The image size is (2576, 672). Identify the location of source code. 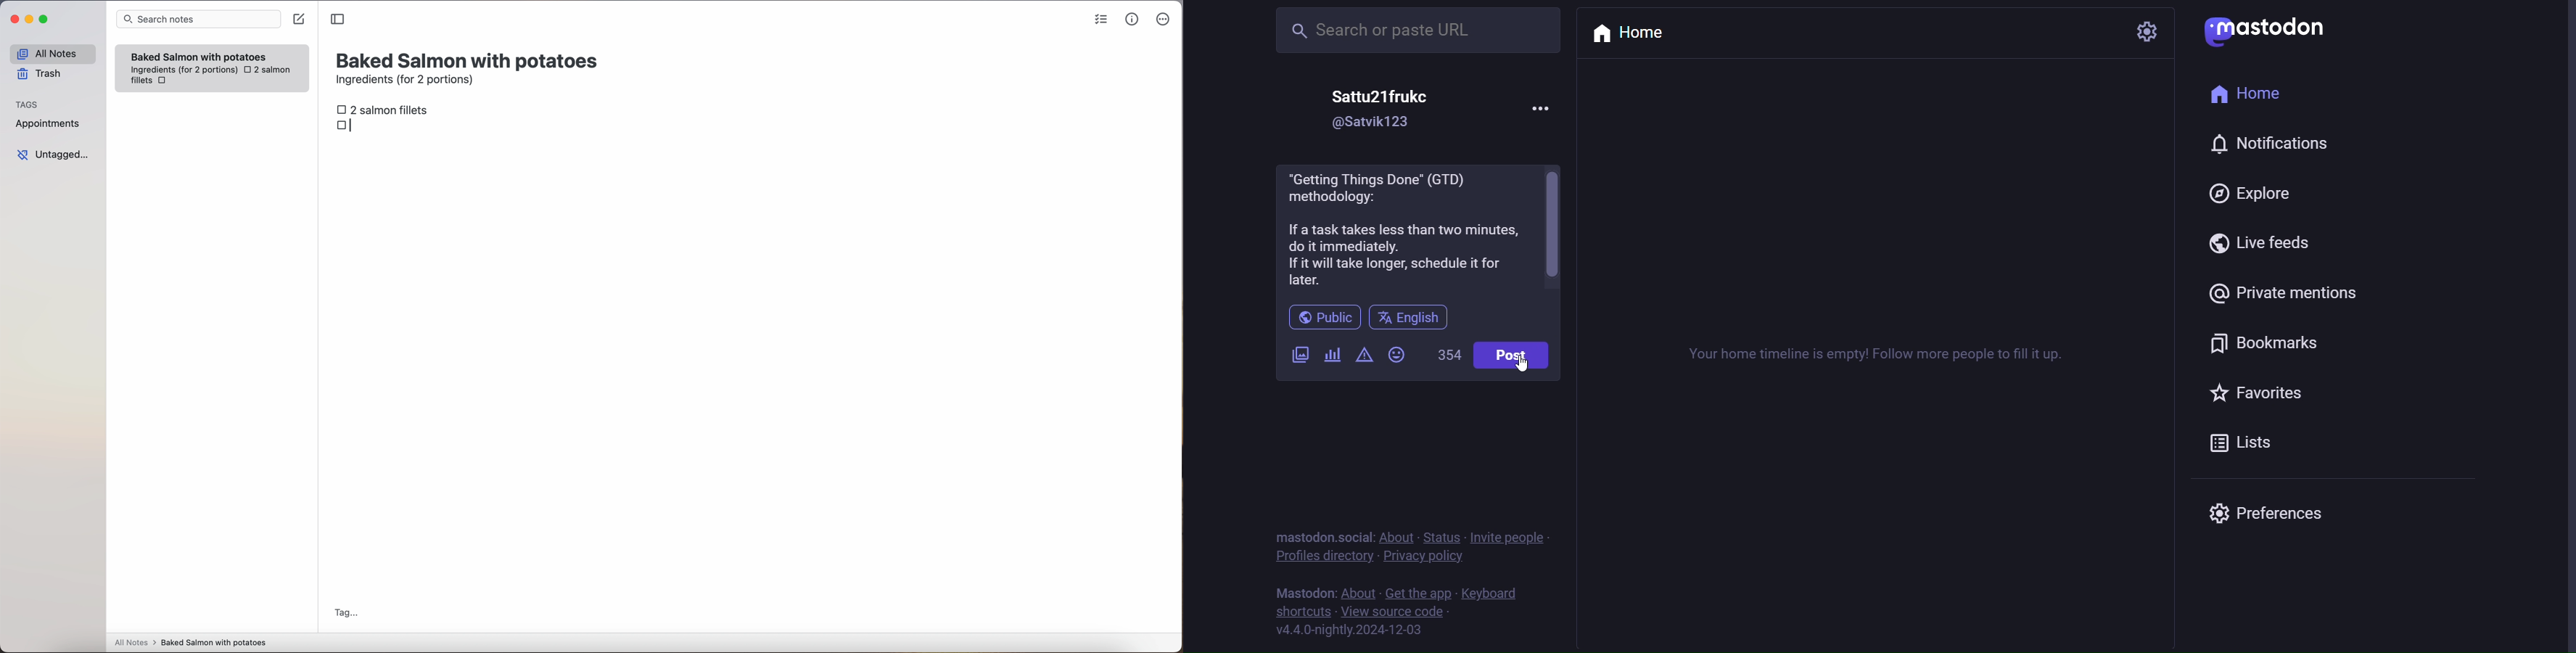
(1396, 611).